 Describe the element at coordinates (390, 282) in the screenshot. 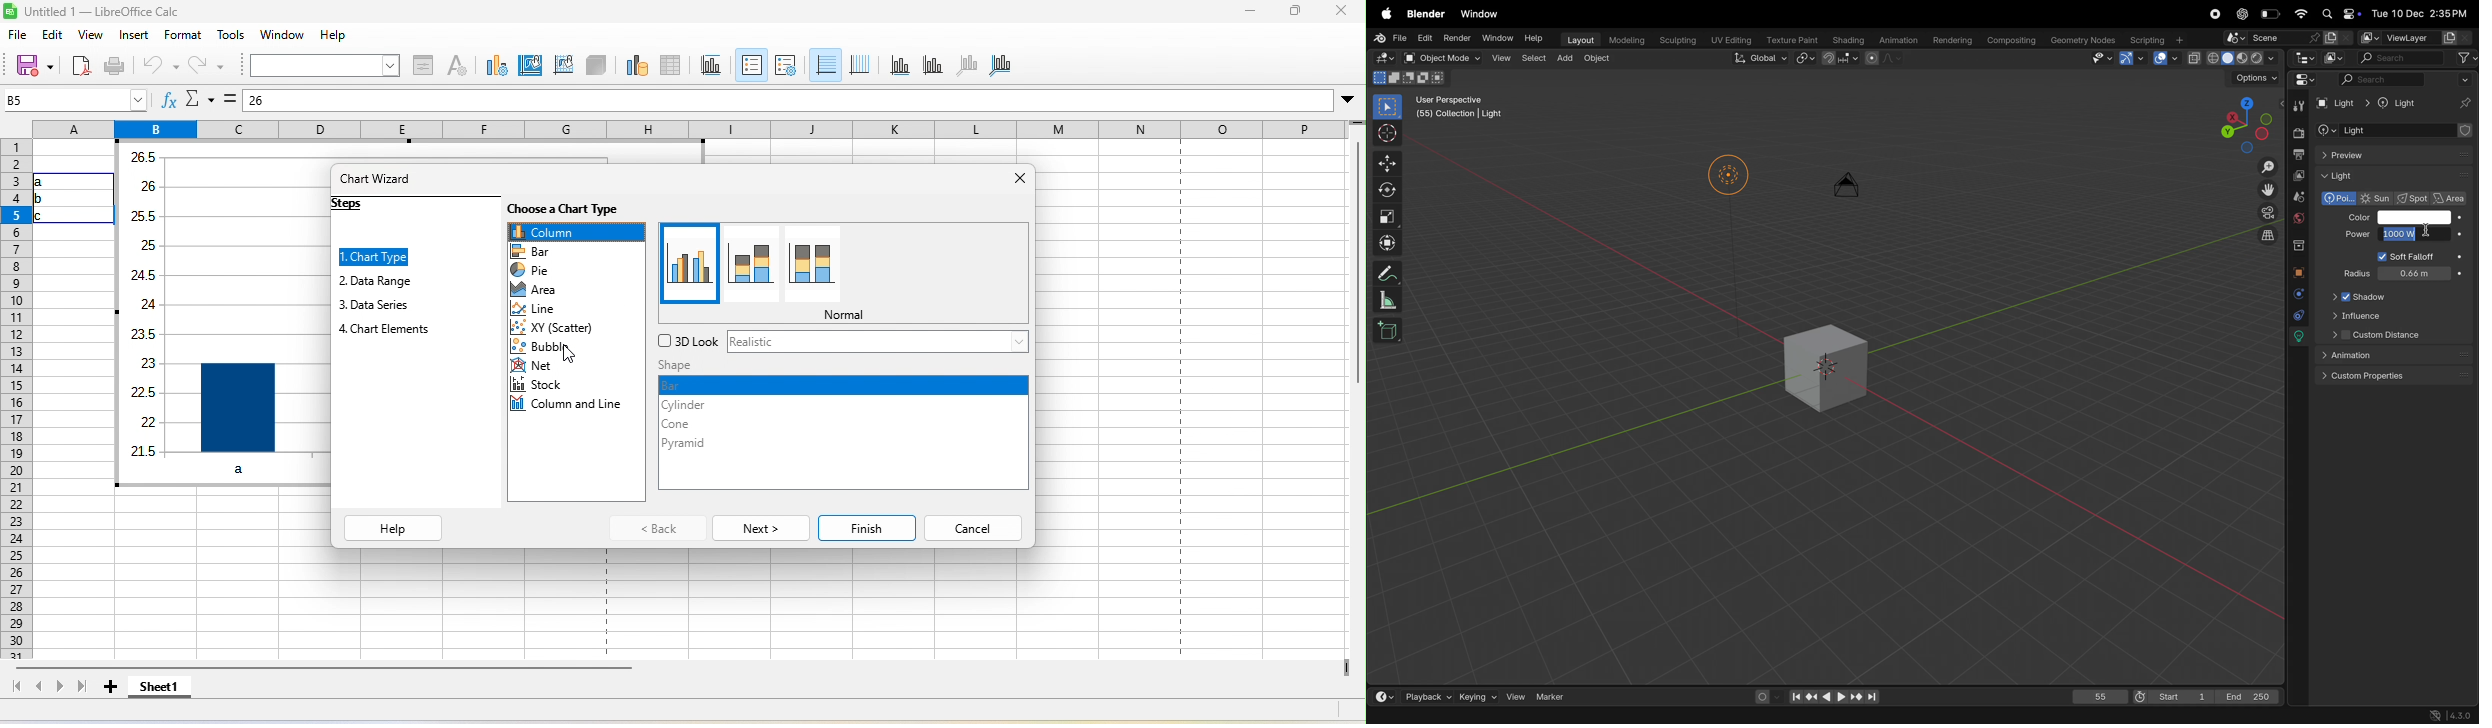

I see `data range` at that location.